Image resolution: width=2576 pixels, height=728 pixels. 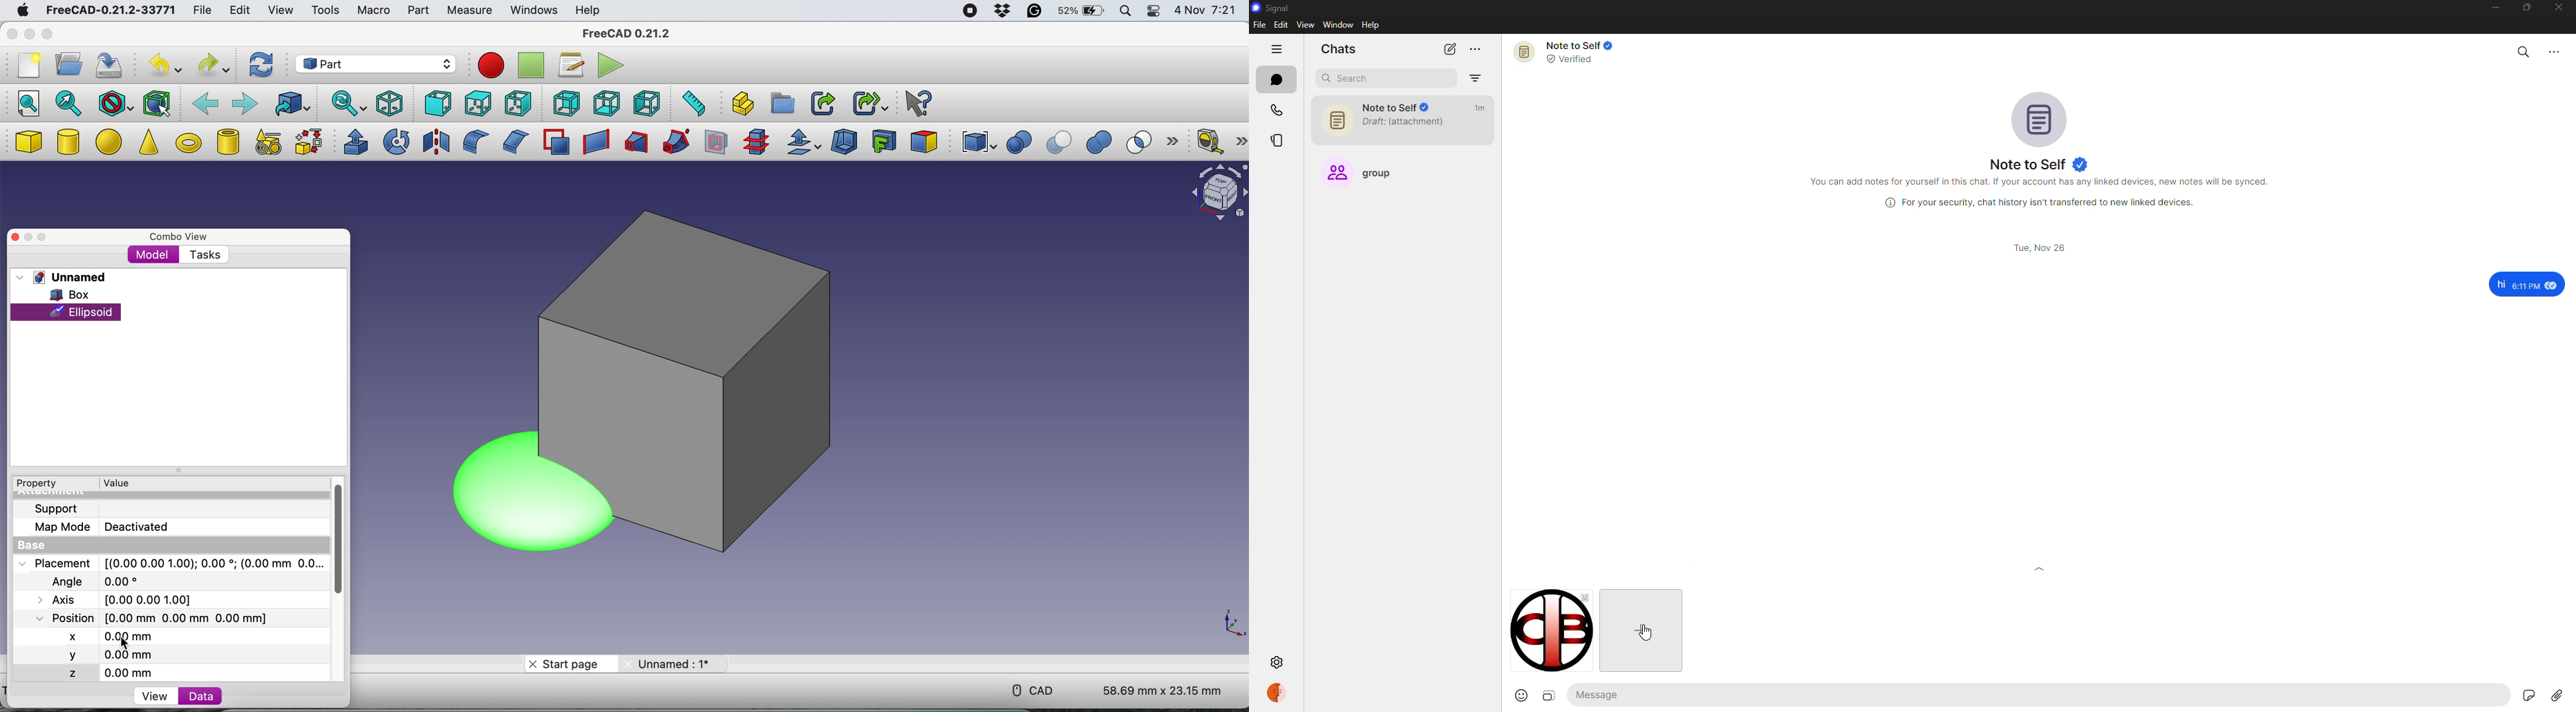 What do you see at coordinates (157, 103) in the screenshot?
I see `bounding box` at bounding box center [157, 103].